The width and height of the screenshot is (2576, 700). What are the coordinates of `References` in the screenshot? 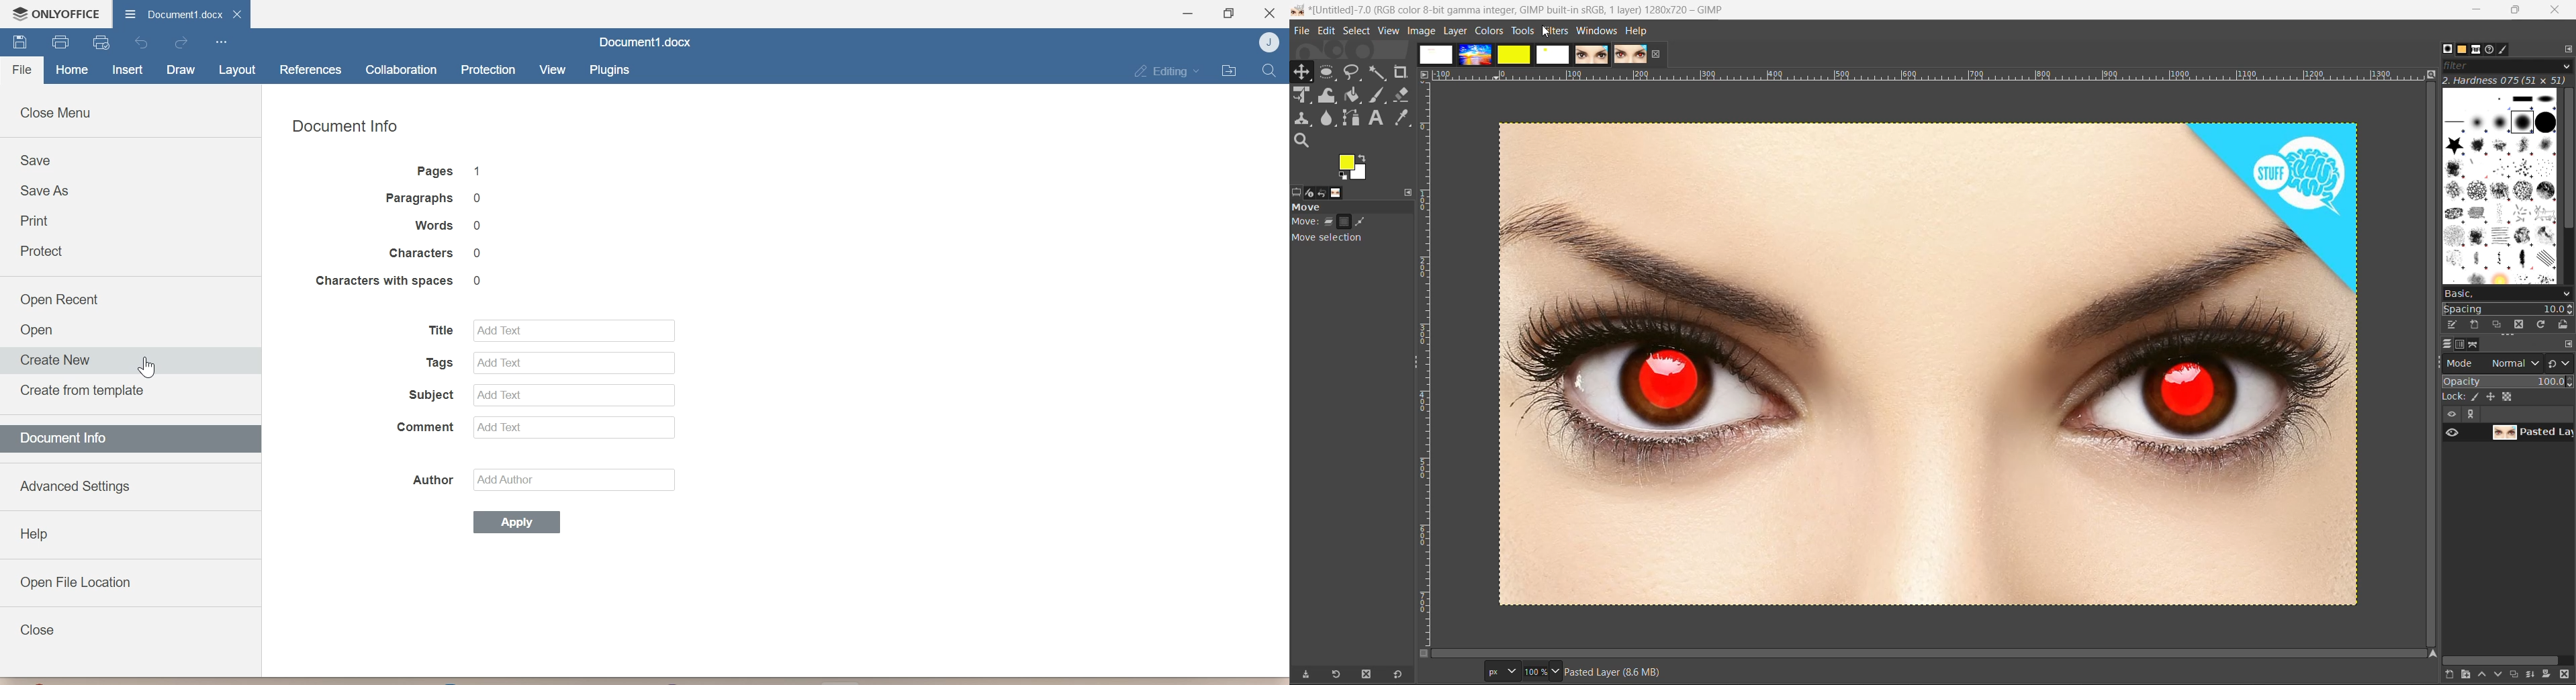 It's located at (310, 69).